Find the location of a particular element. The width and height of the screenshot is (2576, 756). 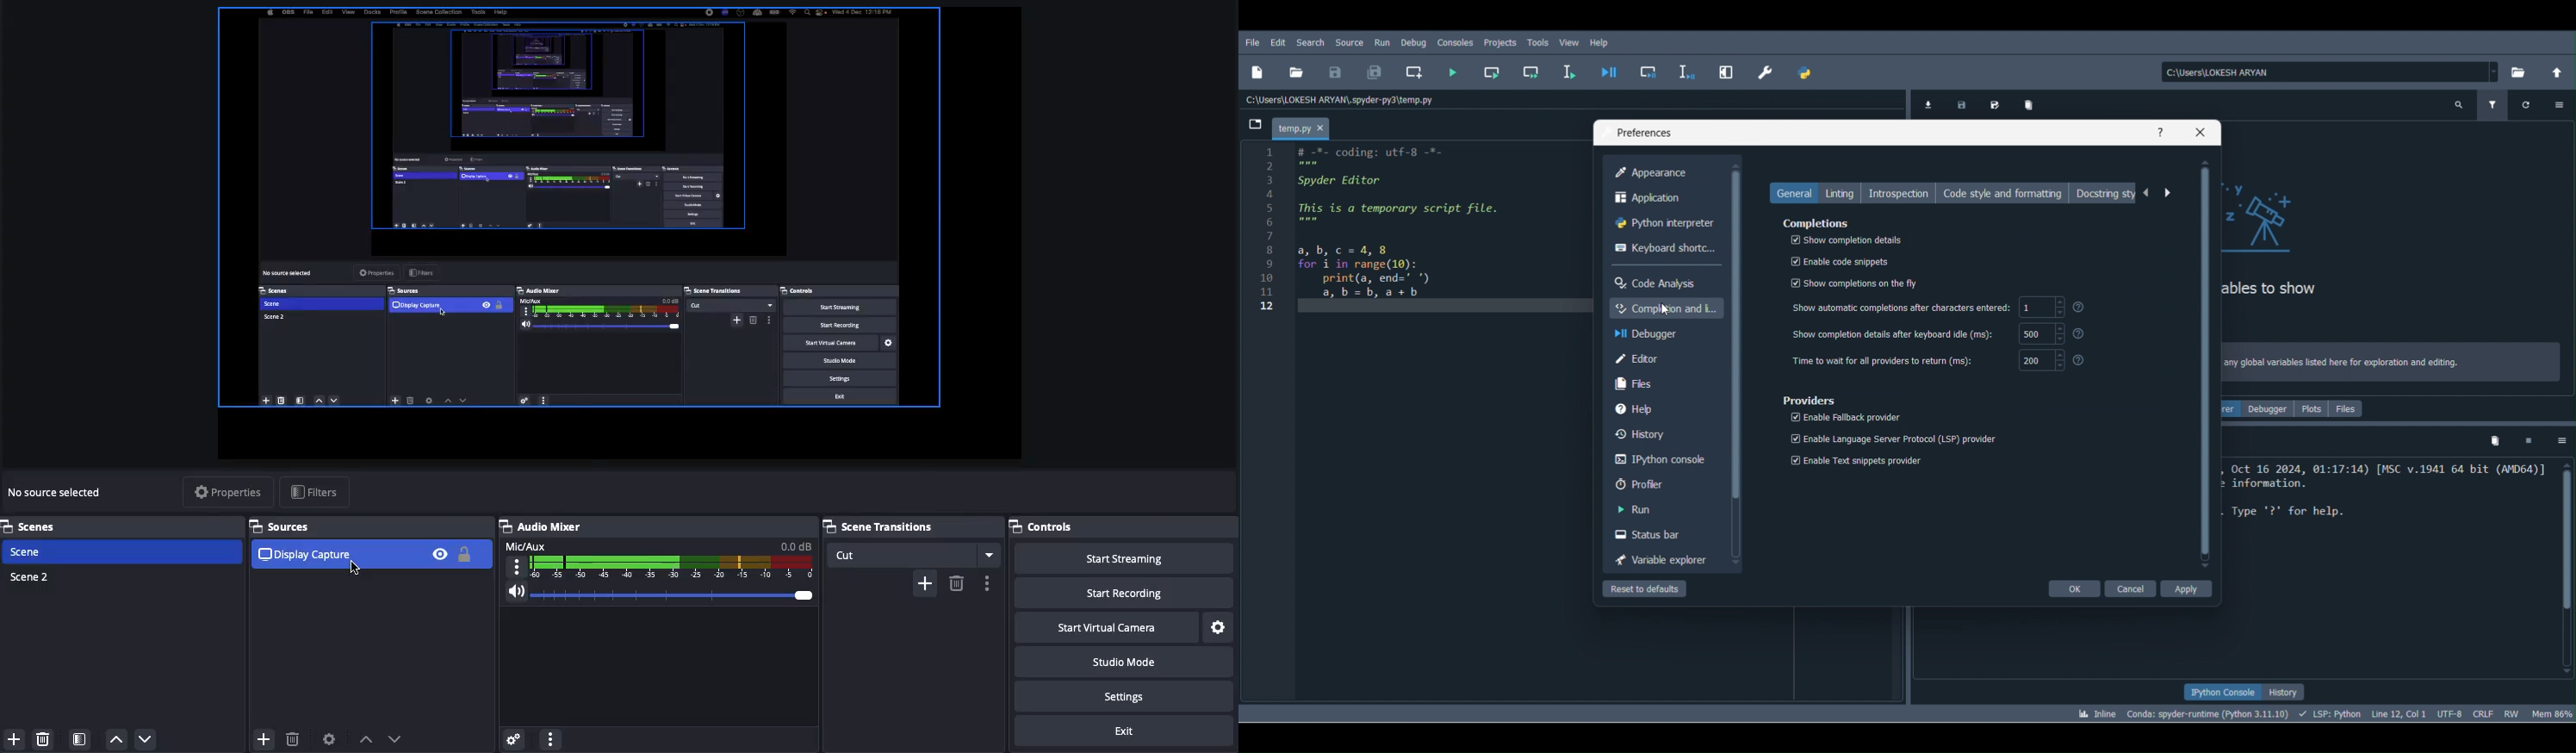

Files is located at coordinates (2352, 409).